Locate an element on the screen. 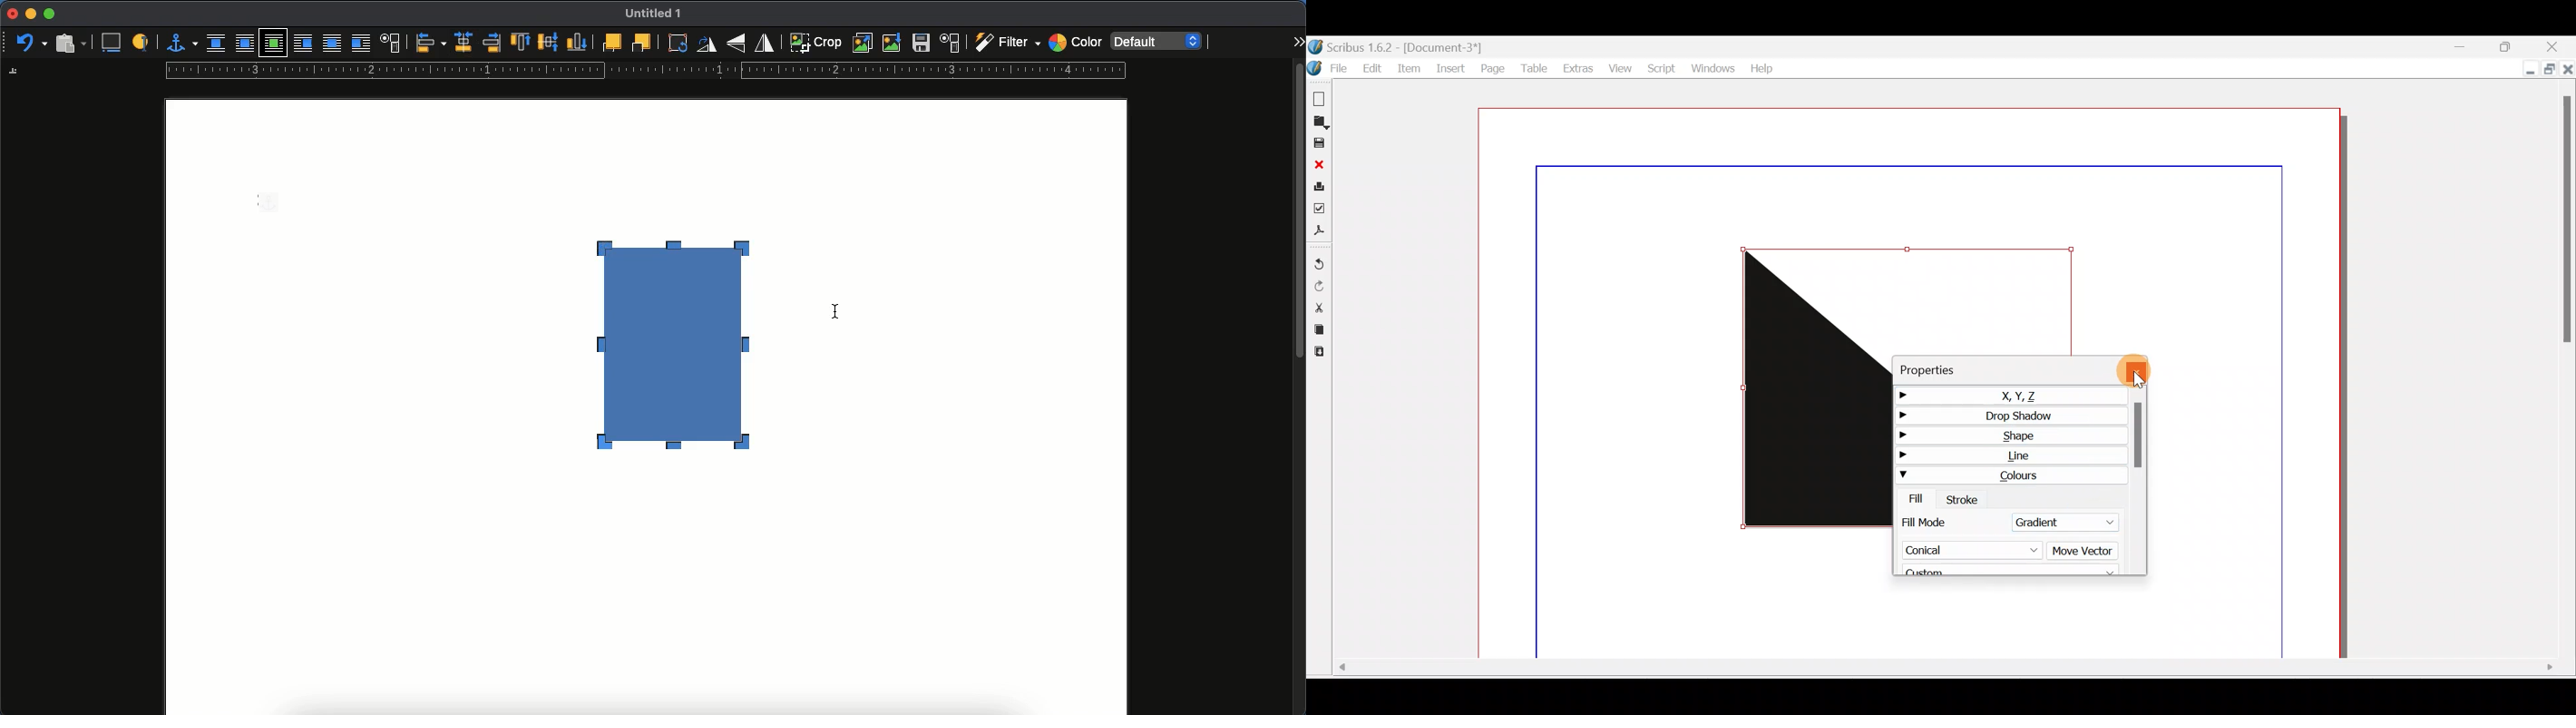 This screenshot has width=2576, height=728. Colours is located at coordinates (2010, 474).